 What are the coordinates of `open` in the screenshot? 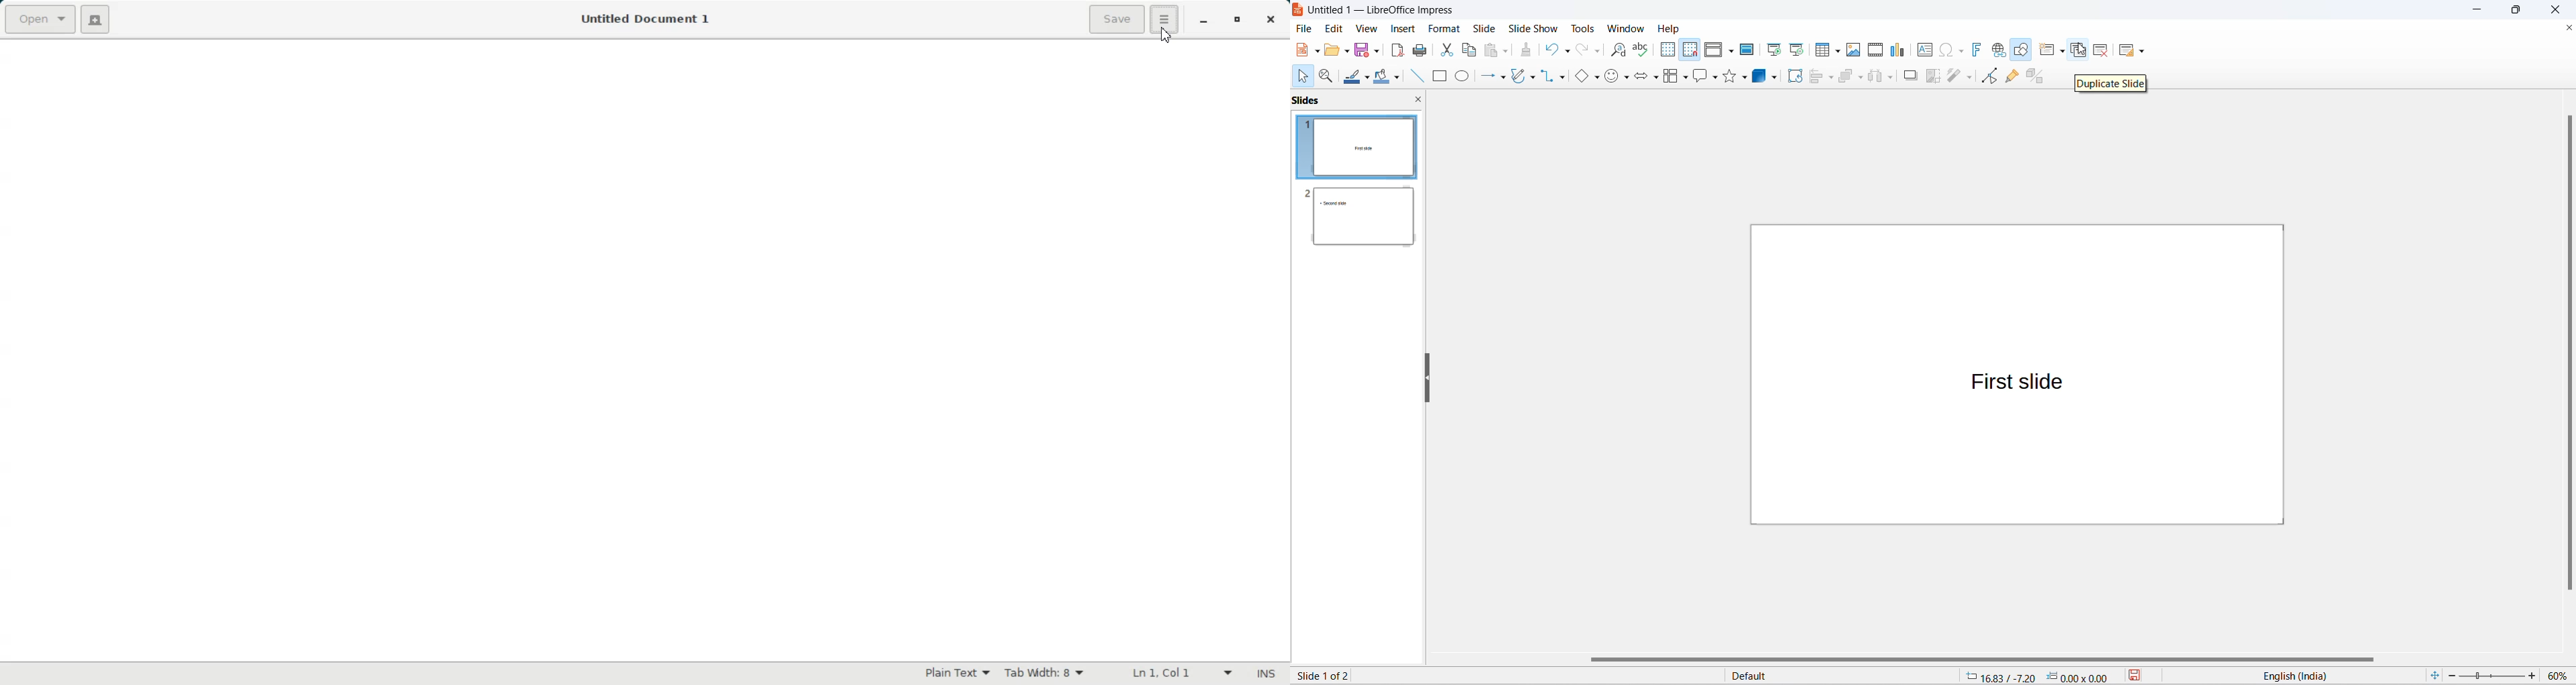 It's located at (1332, 50).